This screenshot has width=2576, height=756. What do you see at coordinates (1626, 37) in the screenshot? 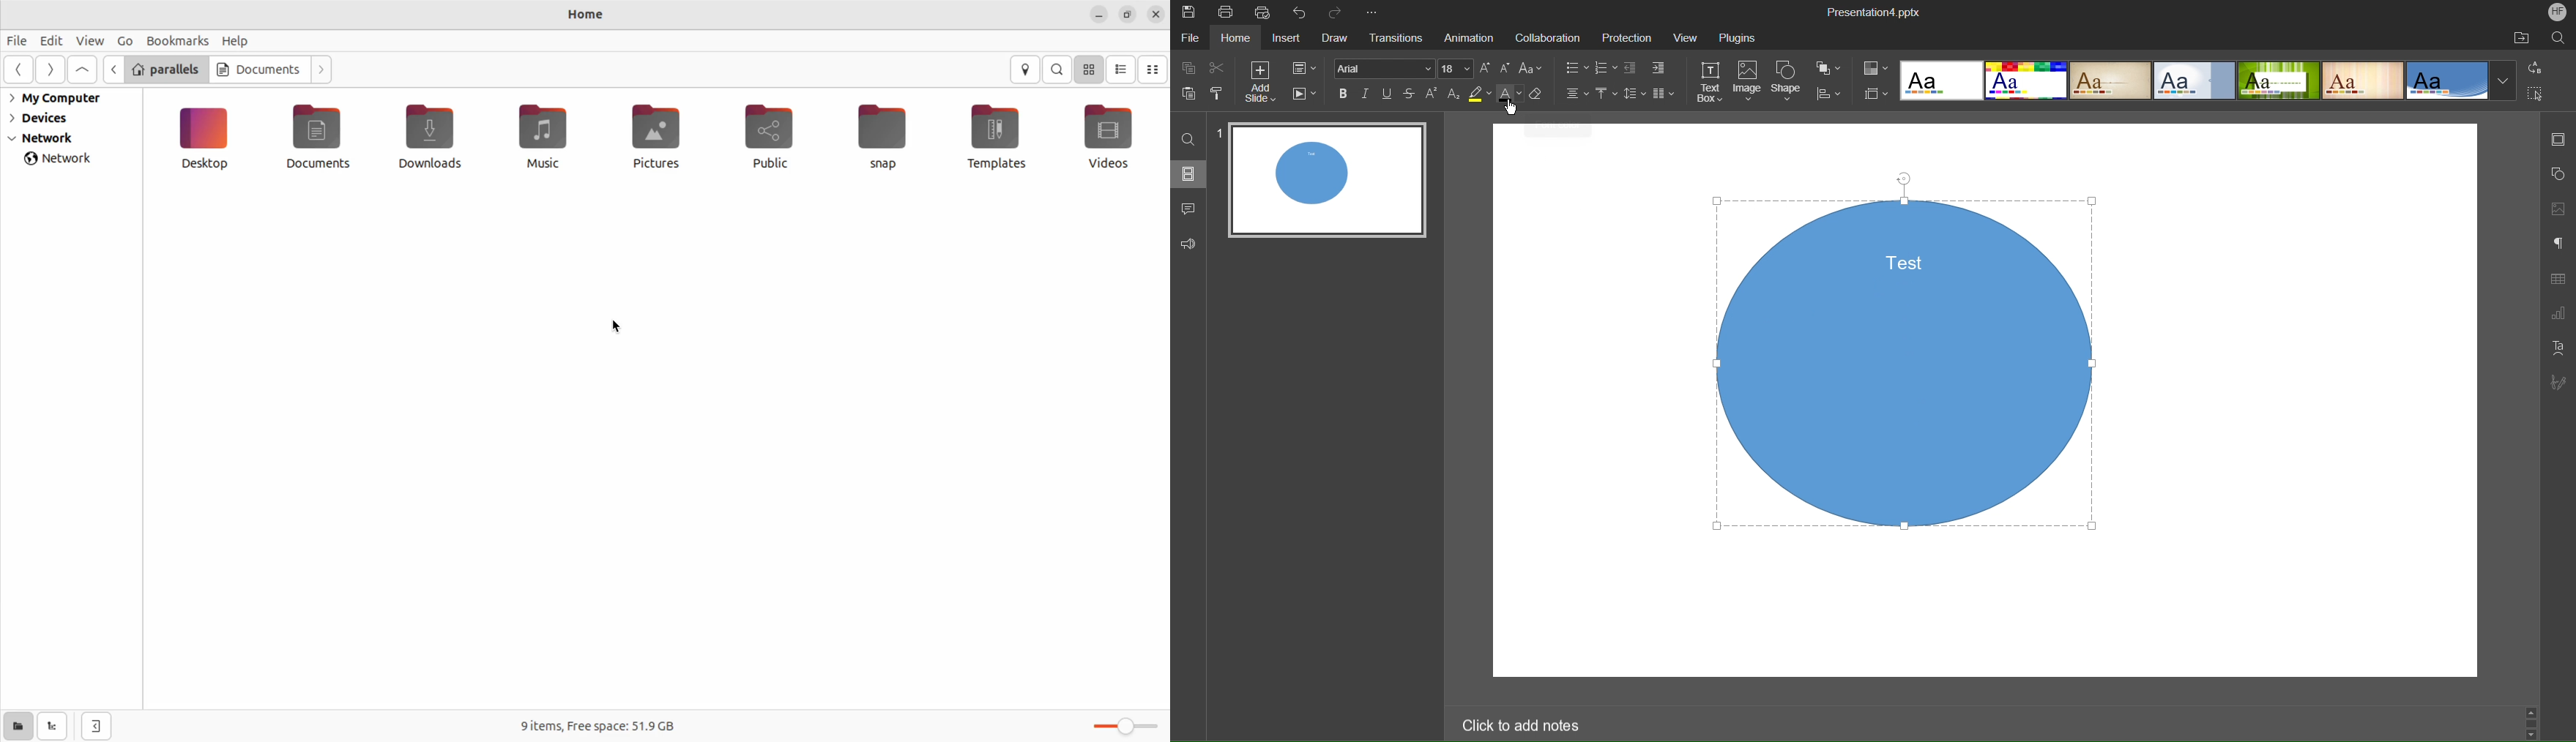
I see `Protection` at bounding box center [1626, 37].